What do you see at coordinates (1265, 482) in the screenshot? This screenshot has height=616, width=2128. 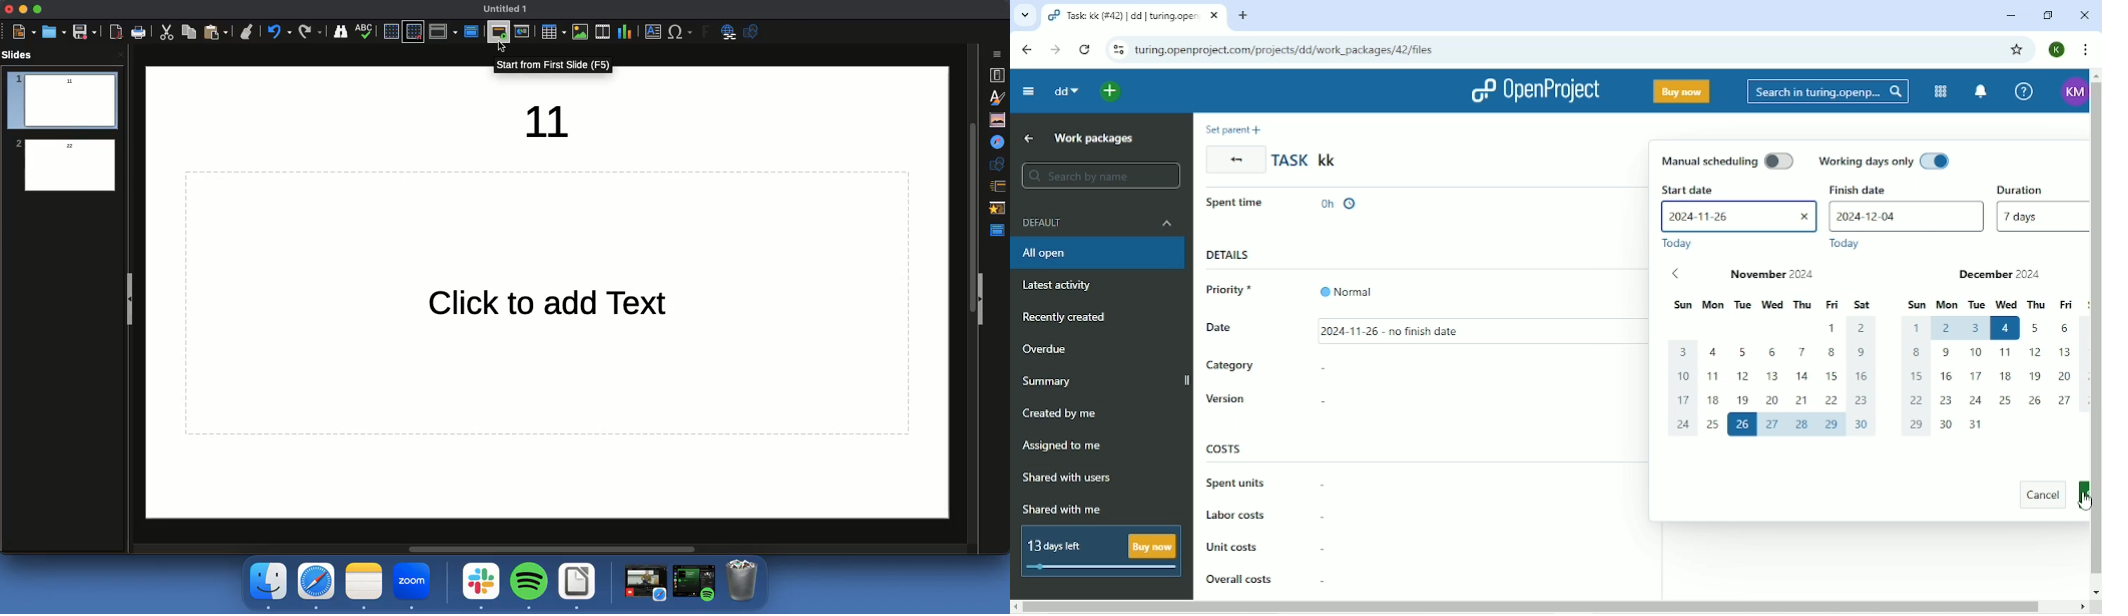 I see `Spent units` at bounding box center [1265, 482].